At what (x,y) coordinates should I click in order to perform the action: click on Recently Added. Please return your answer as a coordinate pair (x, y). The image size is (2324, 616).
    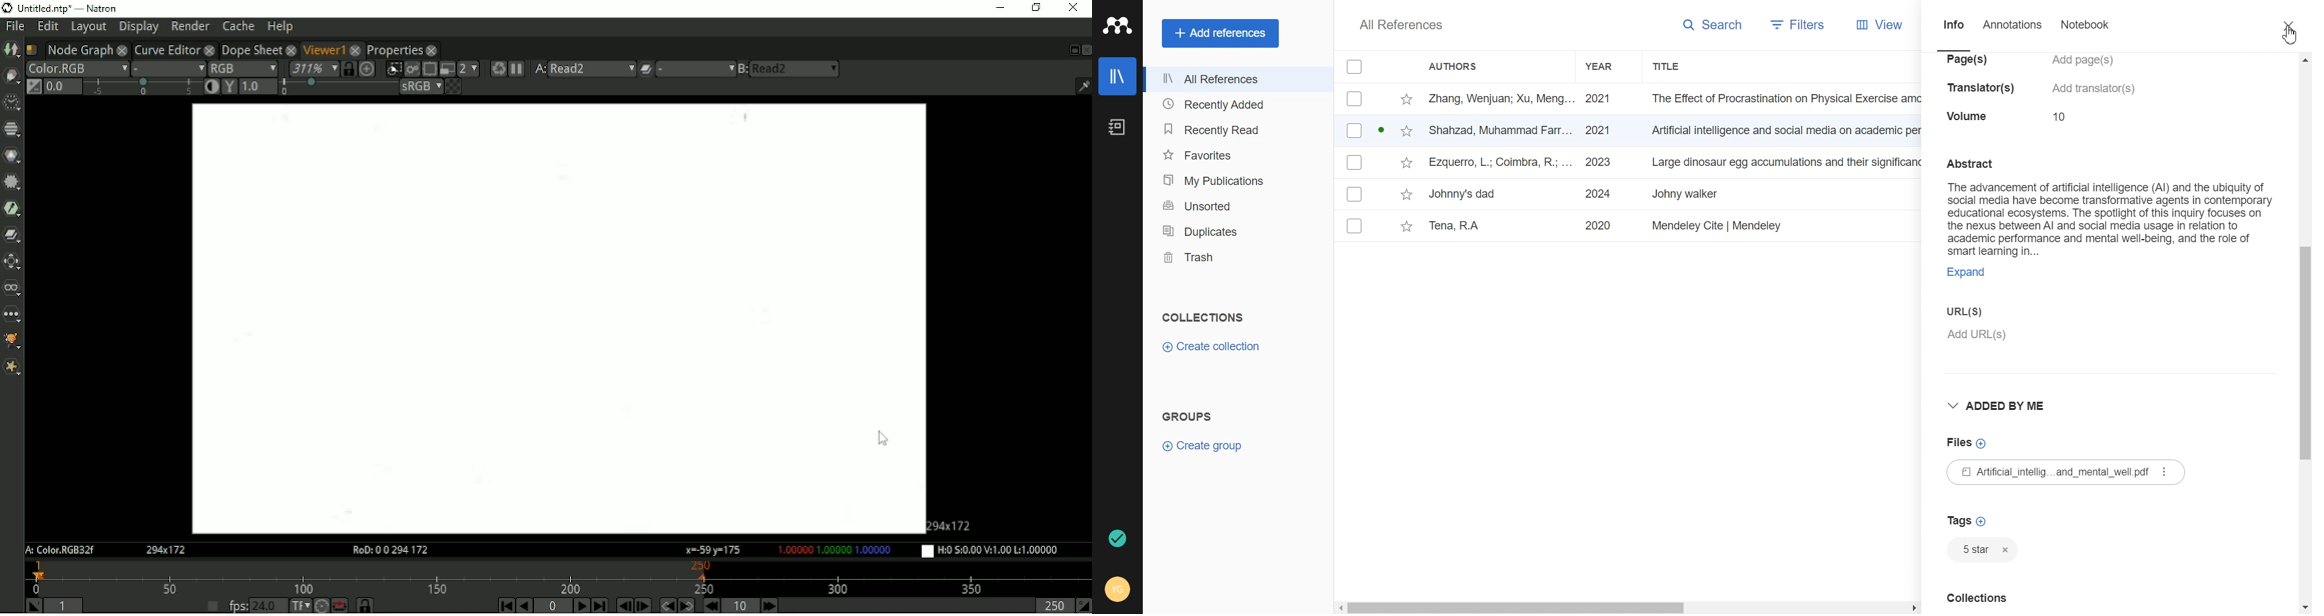
    Looking at the image, I should click on (1236, 105).